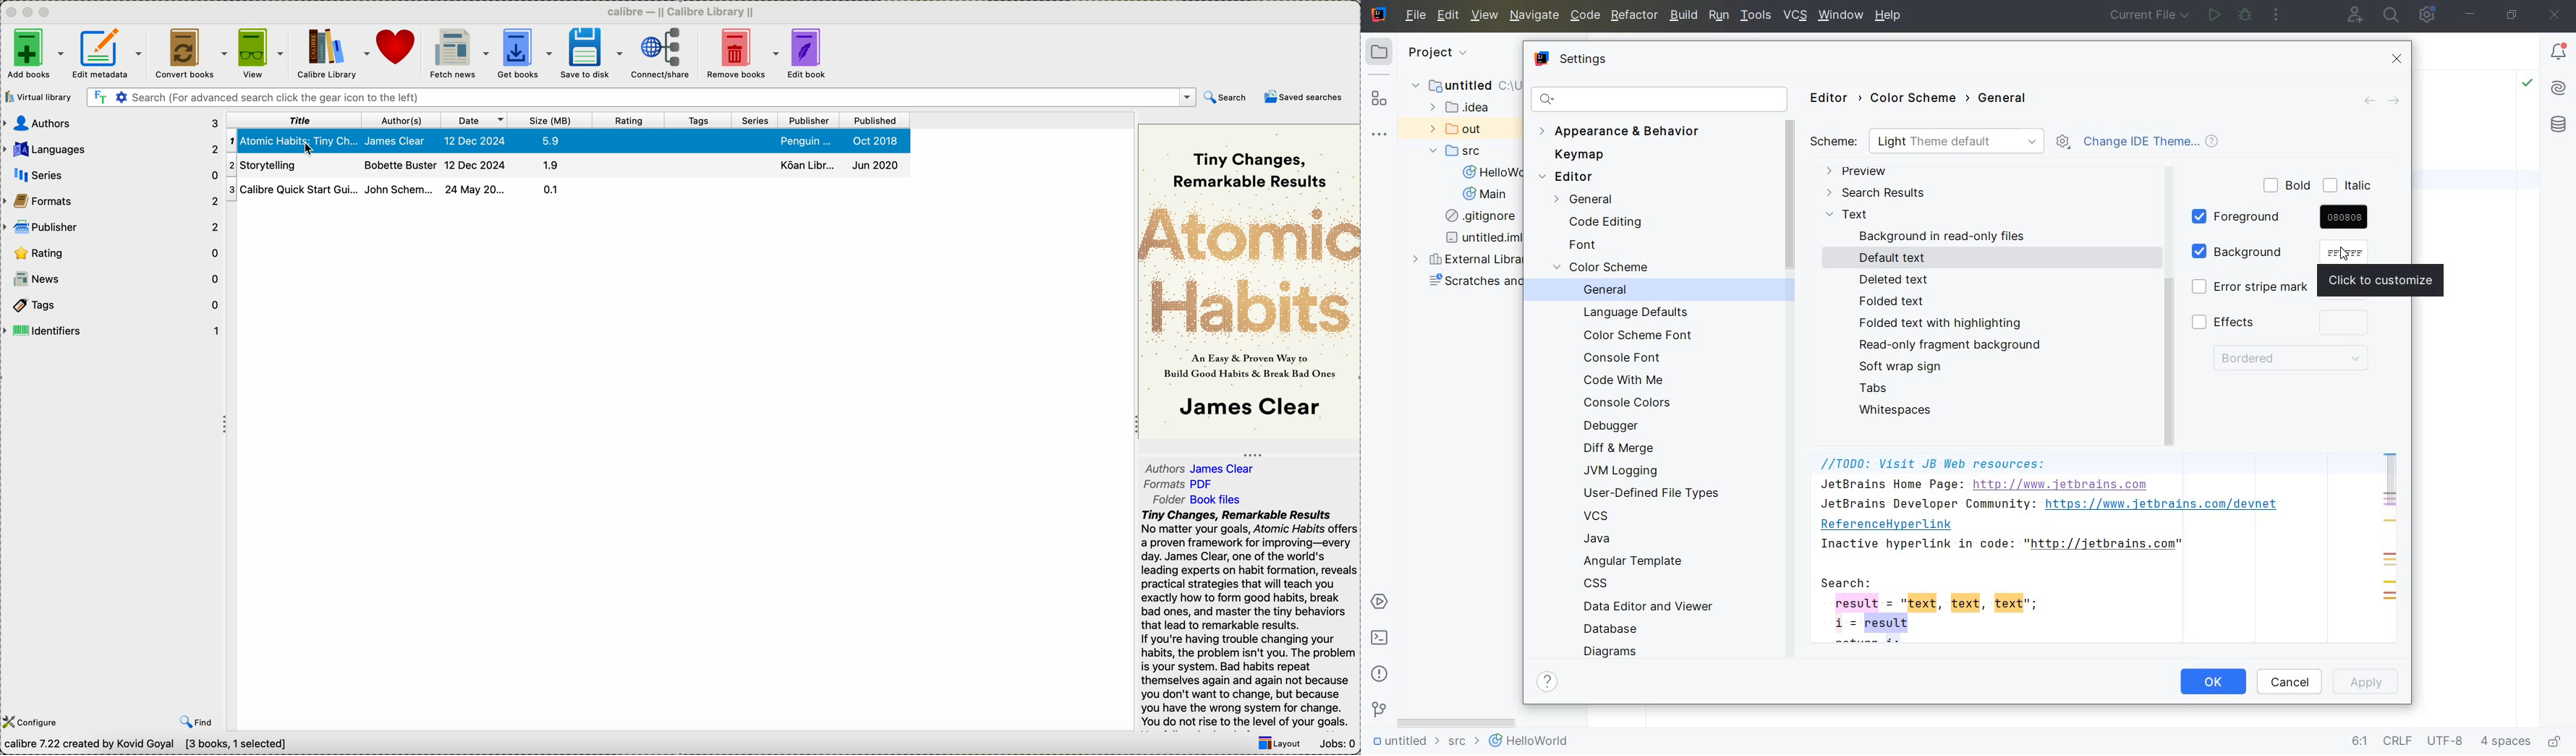  What do you see at coordinates (1204, 498) in the screenshot?
I see `folder` at bounding box center [1204, 498].